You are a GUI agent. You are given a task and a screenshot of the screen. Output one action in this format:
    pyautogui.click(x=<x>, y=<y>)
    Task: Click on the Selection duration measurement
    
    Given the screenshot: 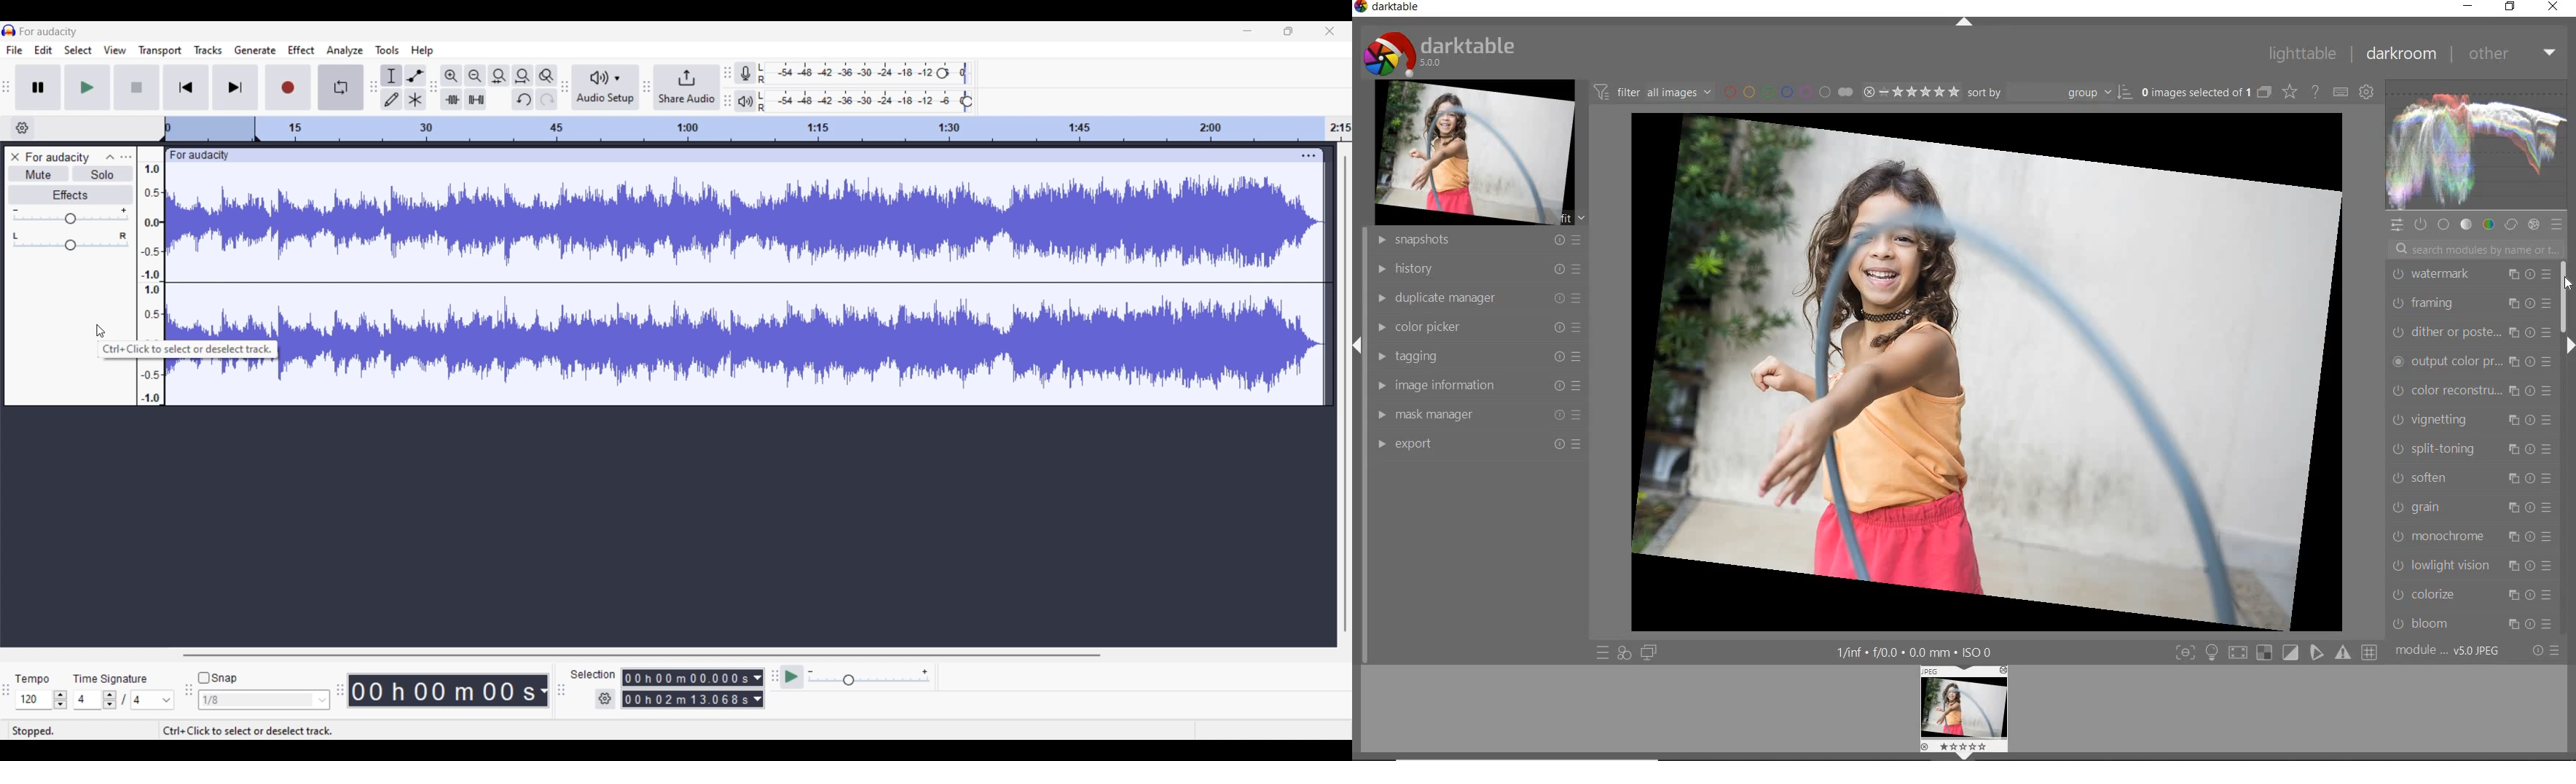 What is the action you would take?
    pyautogui.click(x=757, y=688)
    